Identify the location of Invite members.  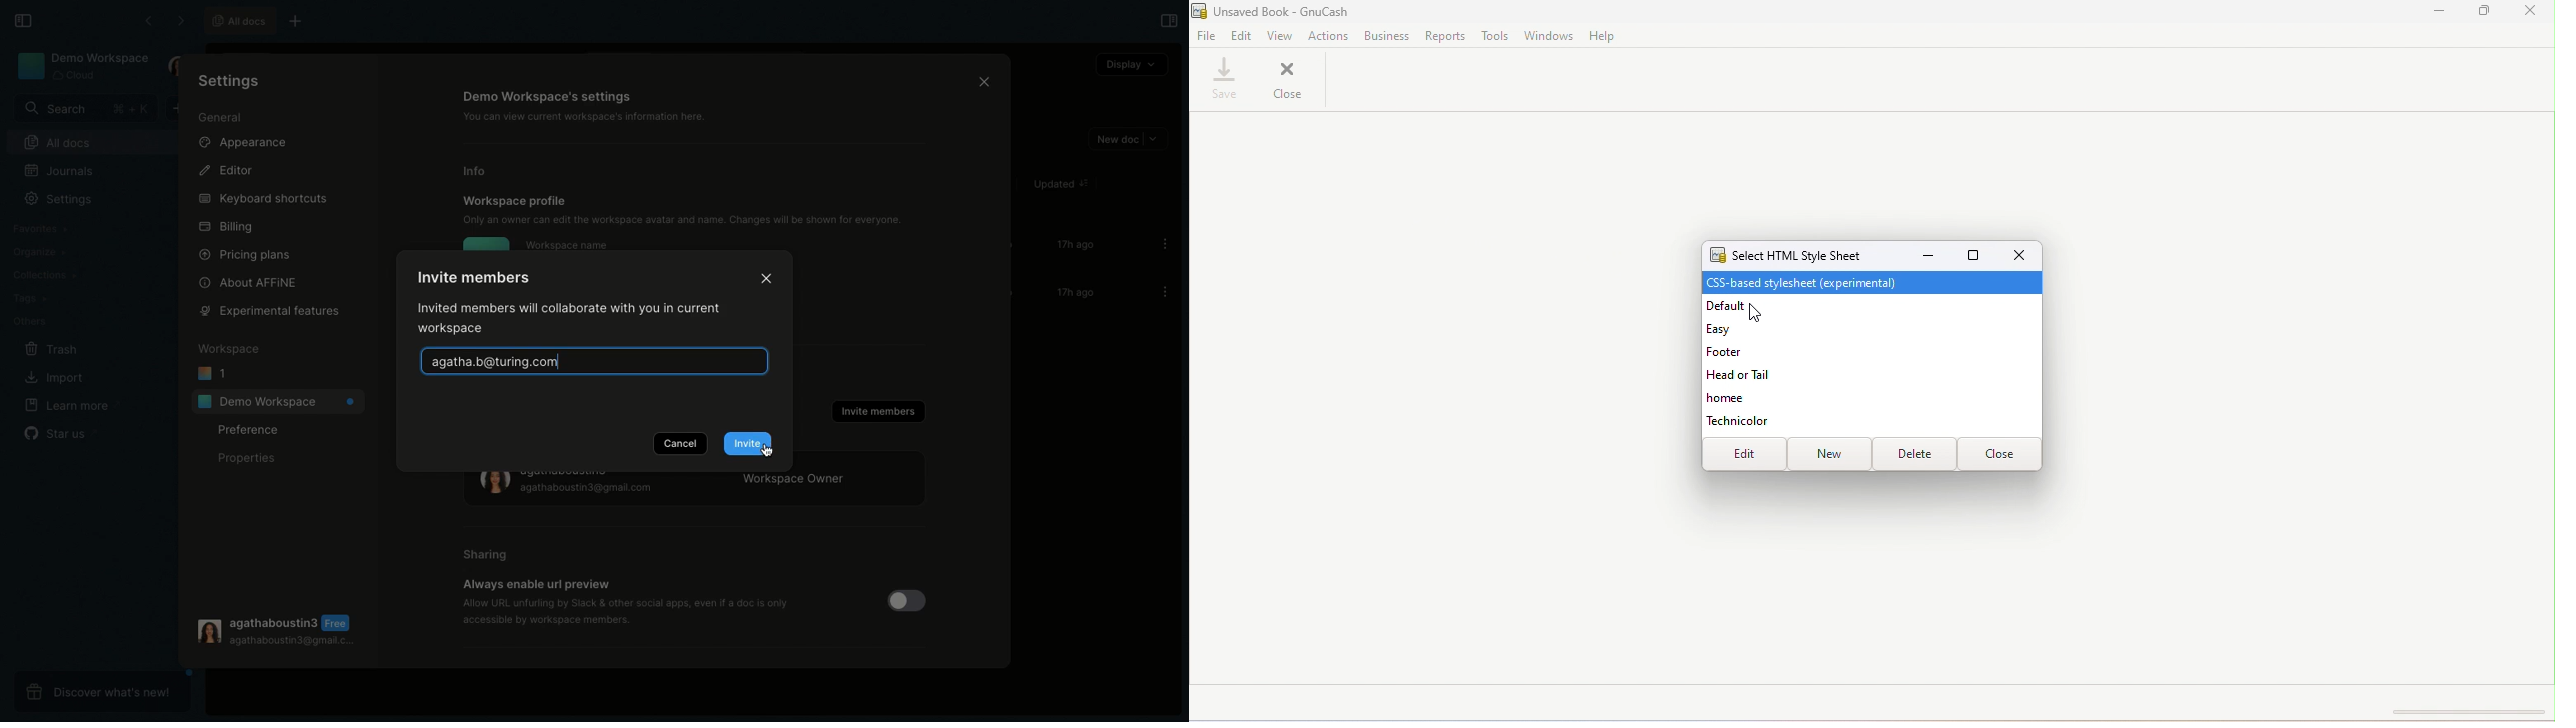
(471, 278).